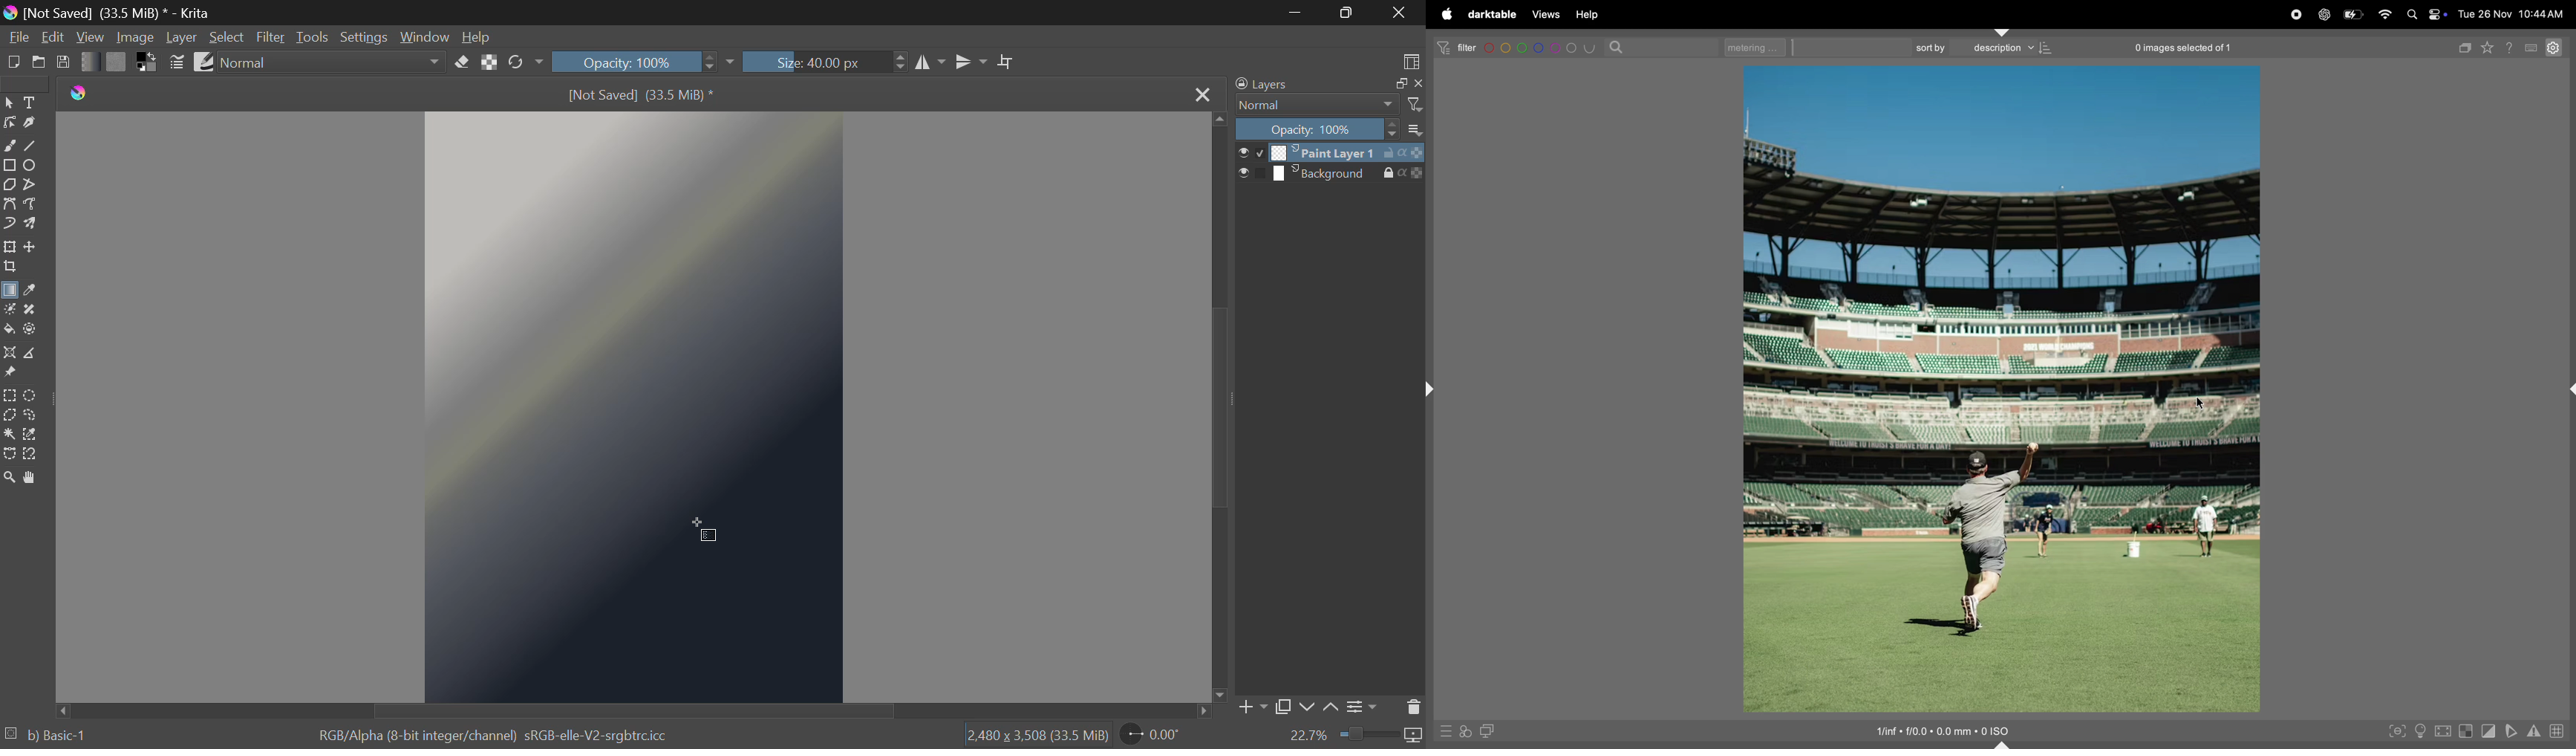 This screenshot has width=2576, height=756. I want to click on toggle high quality processing, so click(2445, 730).